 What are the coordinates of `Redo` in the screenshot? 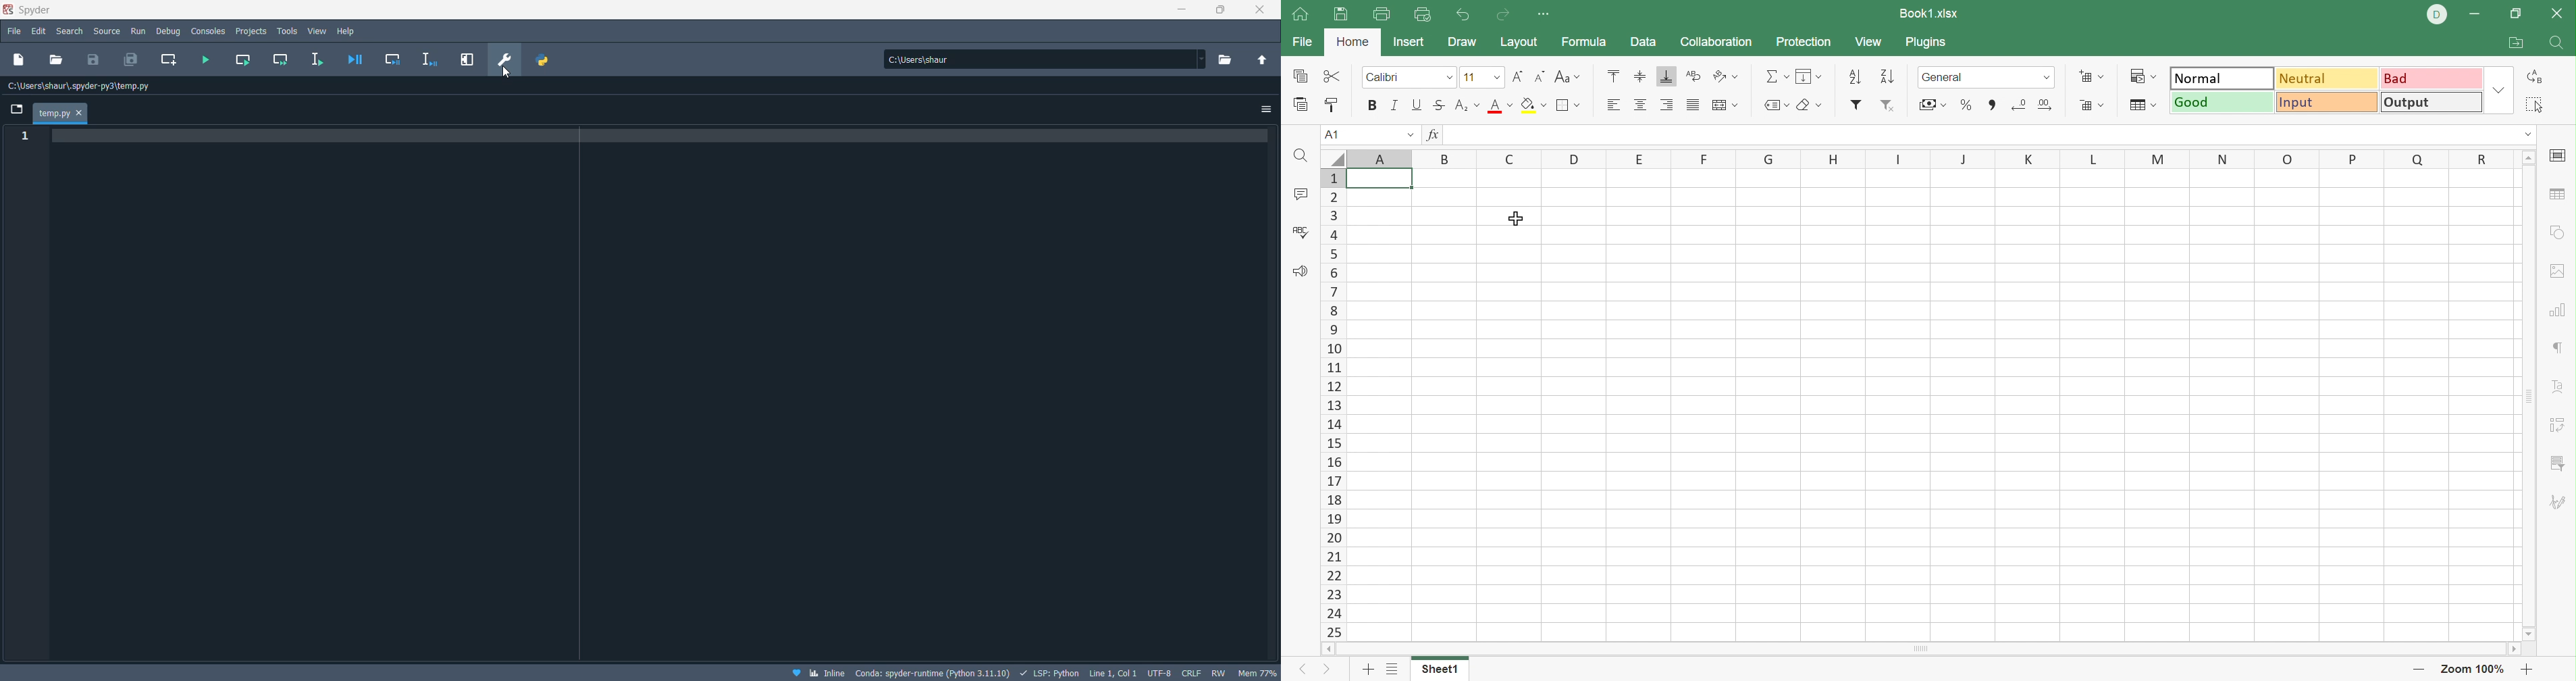 It's located at (1503, 16).